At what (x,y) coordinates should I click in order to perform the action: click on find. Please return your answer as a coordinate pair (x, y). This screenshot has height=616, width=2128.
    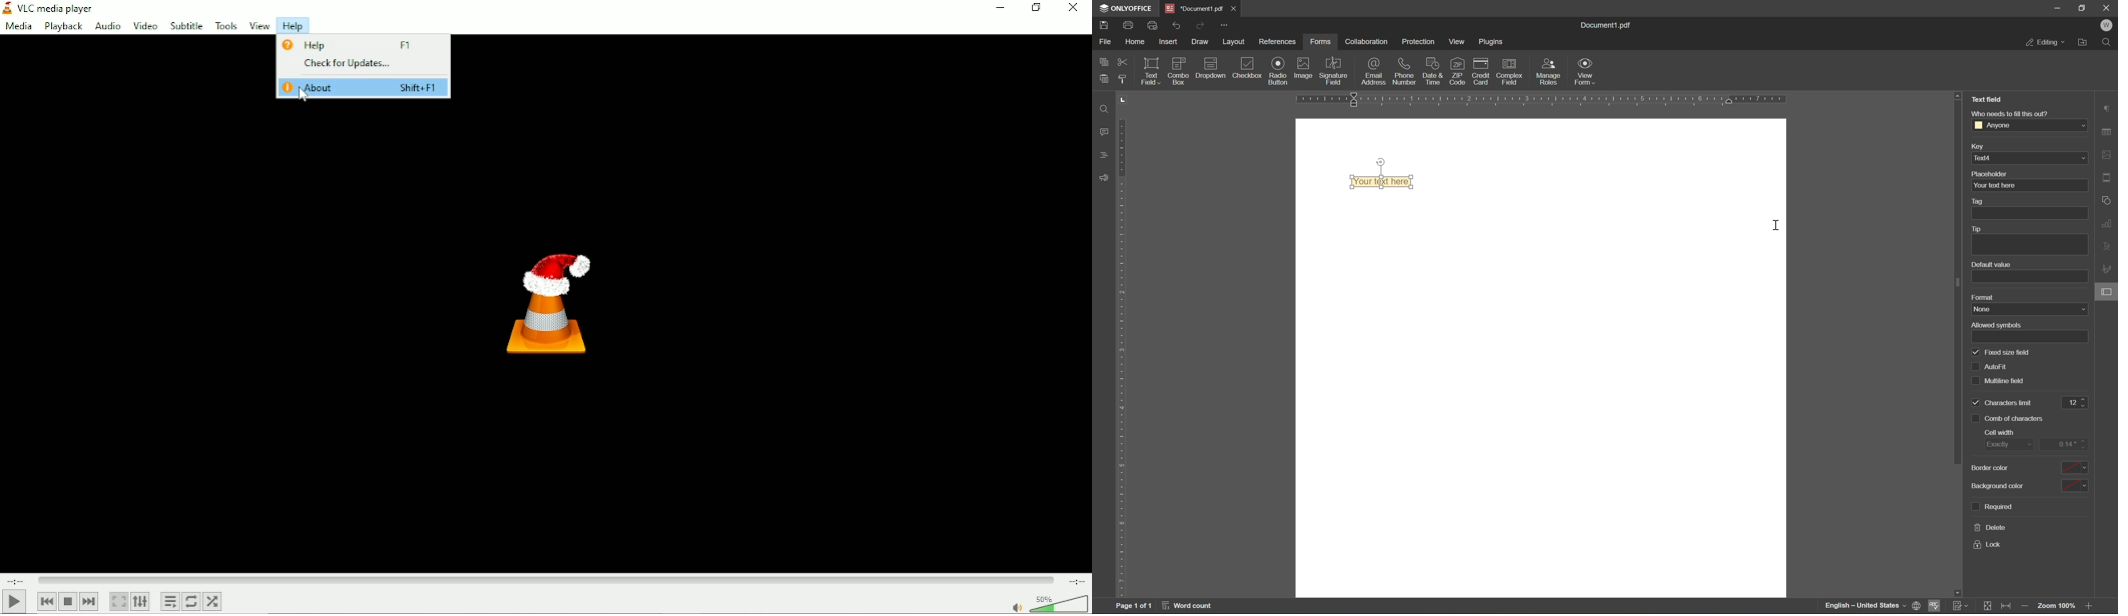
    Looking at the image, I should click on (1102, 109).